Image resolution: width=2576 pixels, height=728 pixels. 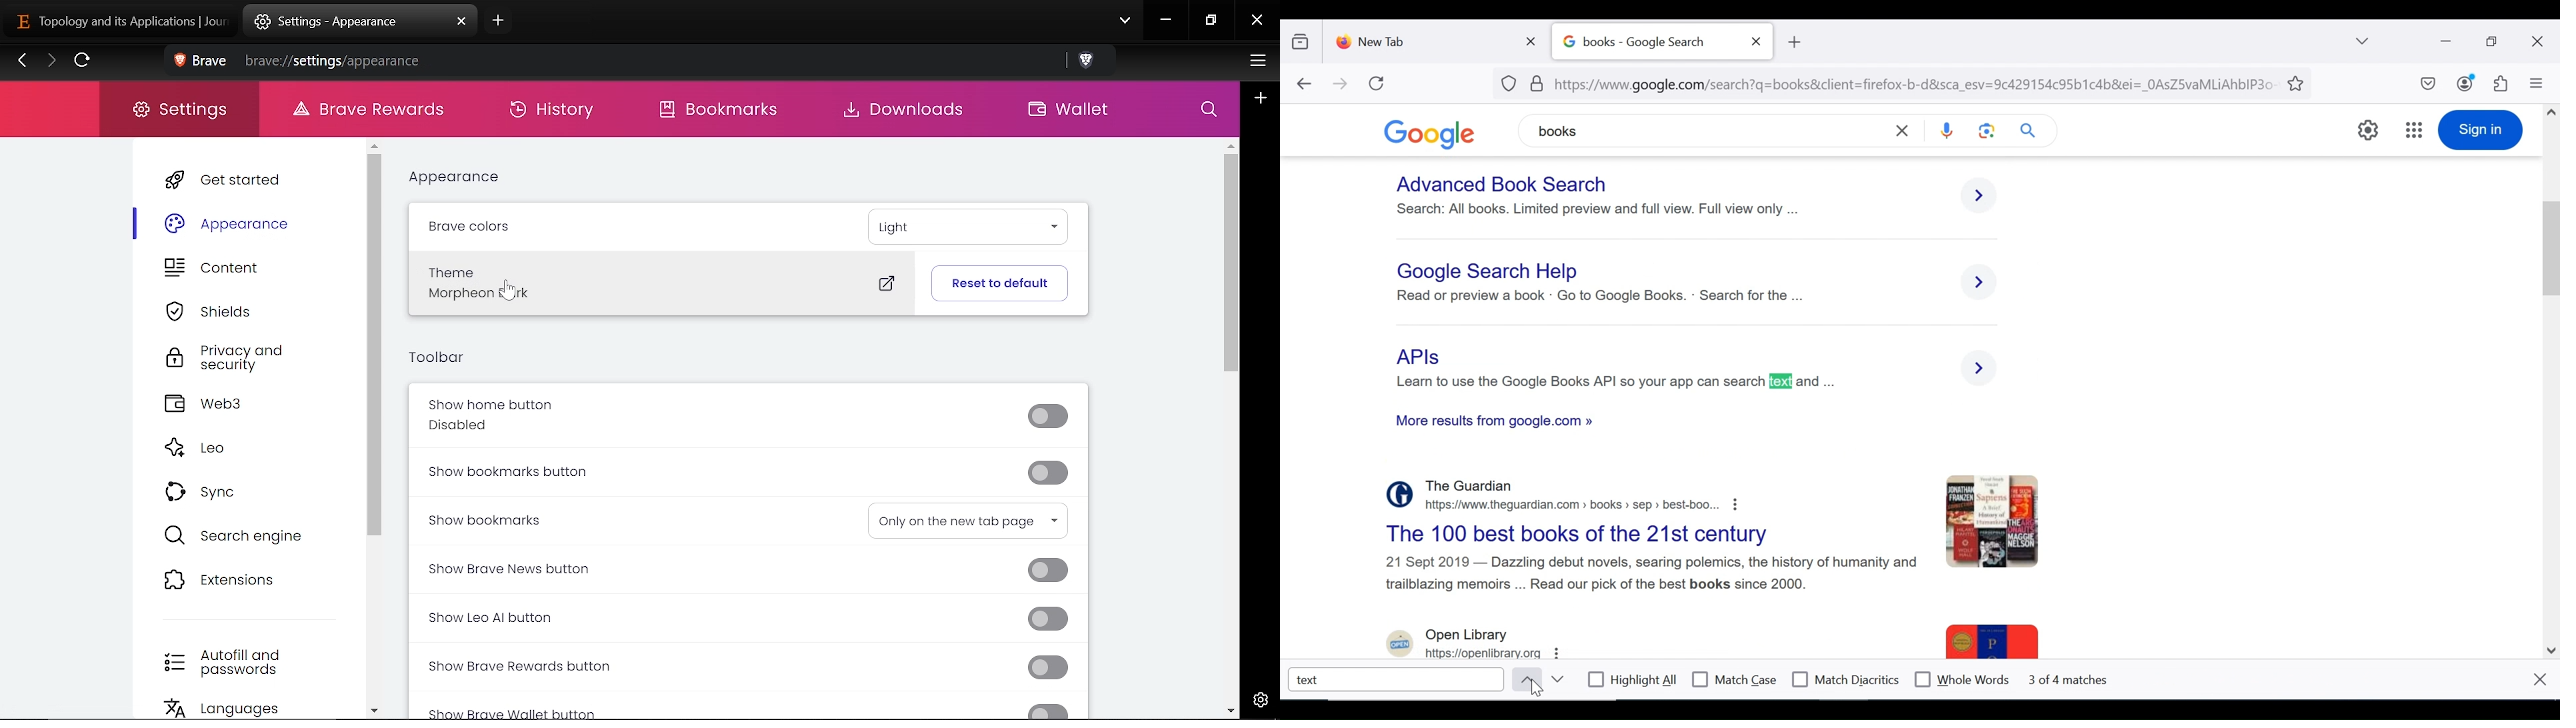 I want to click on minimize, so click(x=2444, y=40).